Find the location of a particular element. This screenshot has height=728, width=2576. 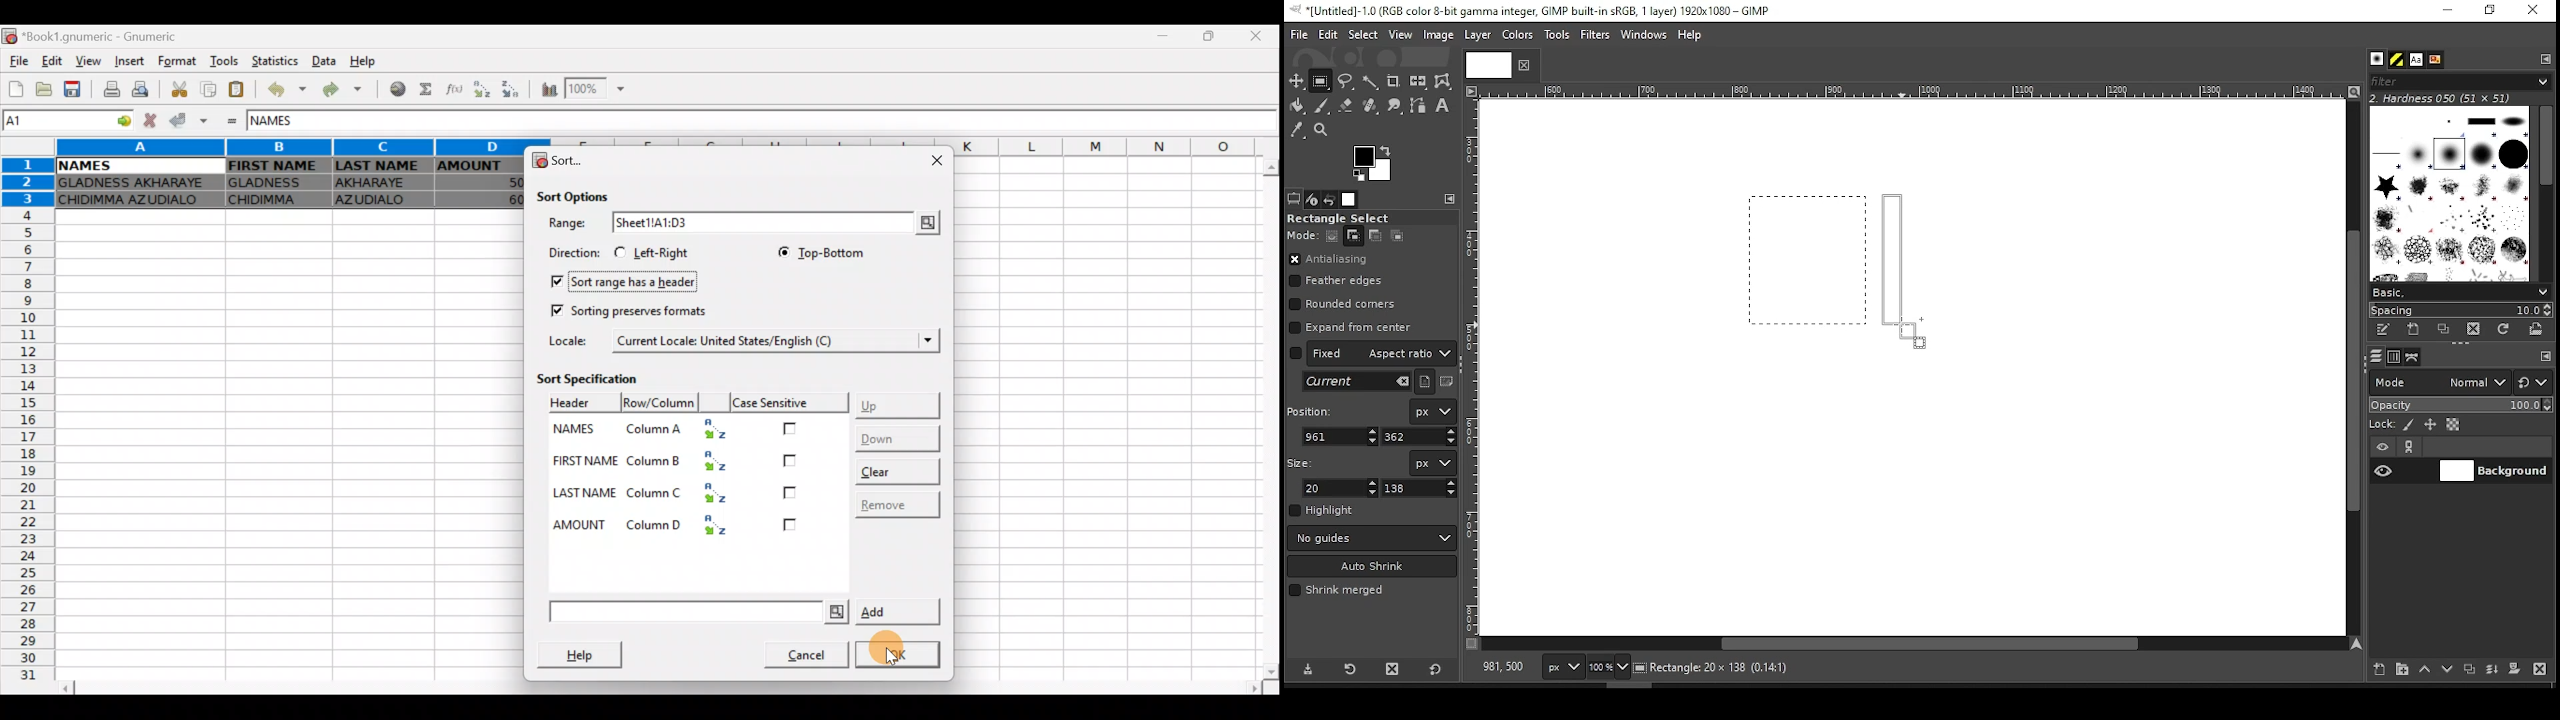

tools is located at coordinates (1559, 36).